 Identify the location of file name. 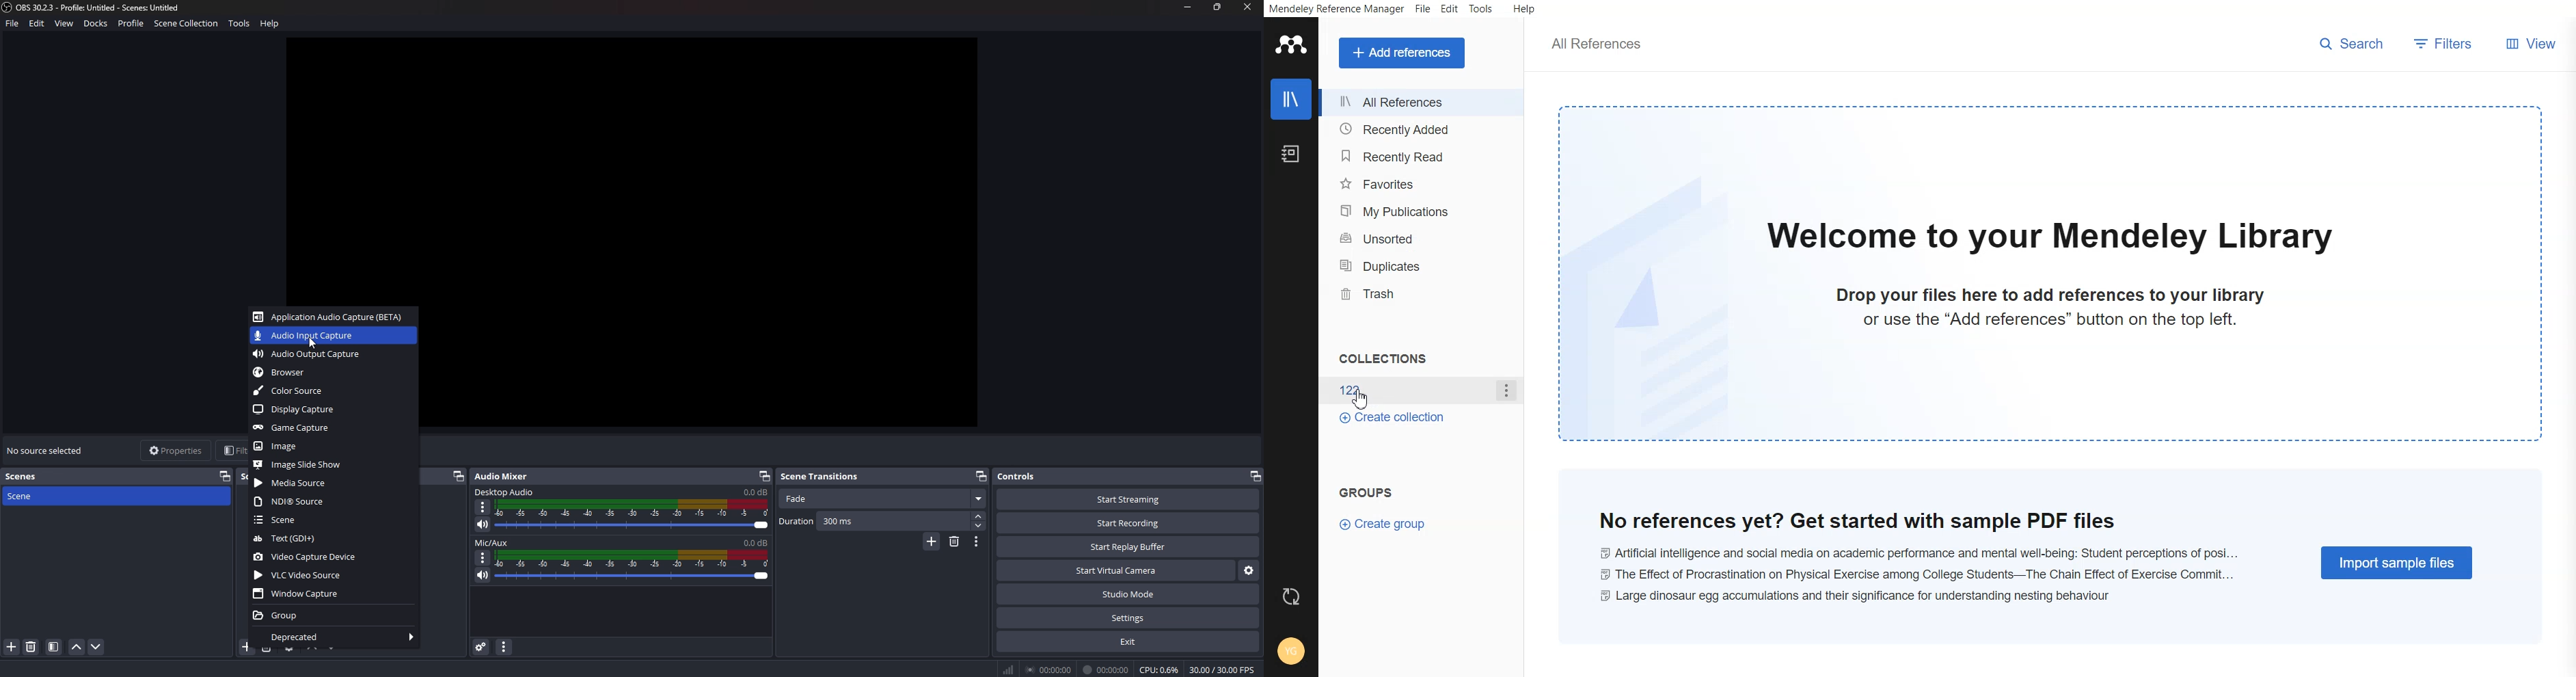
(1405, 390).